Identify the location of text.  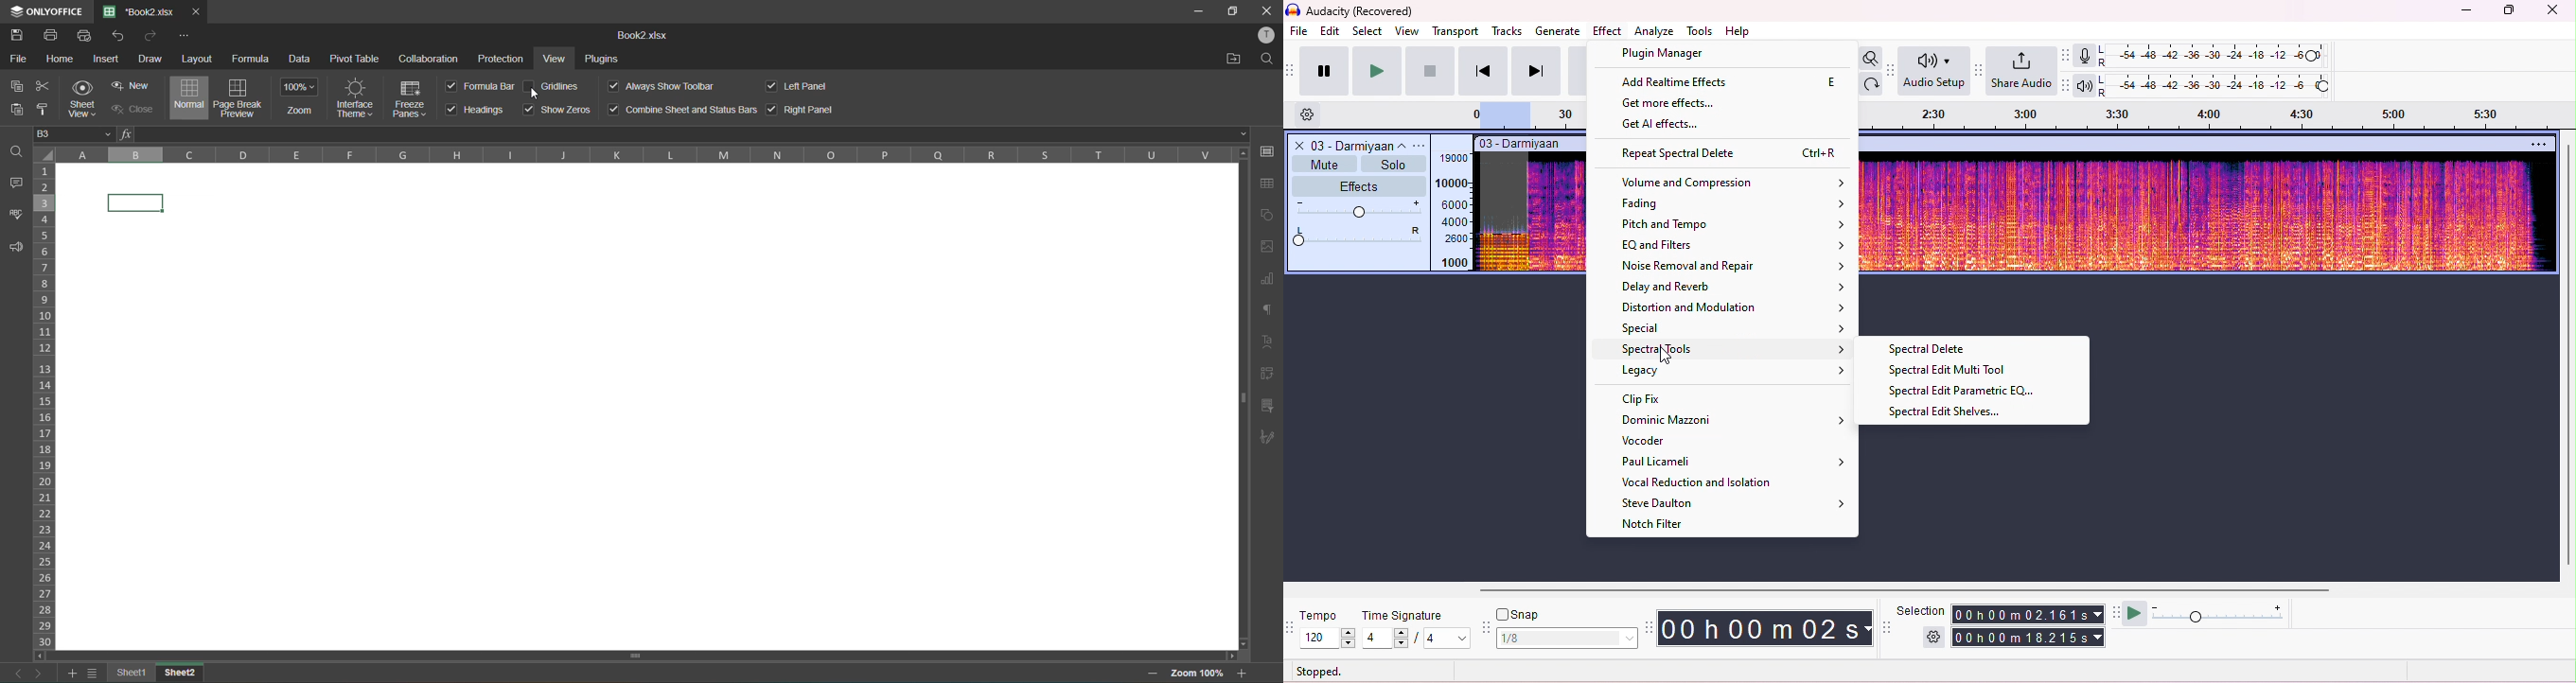
(1268, 339).